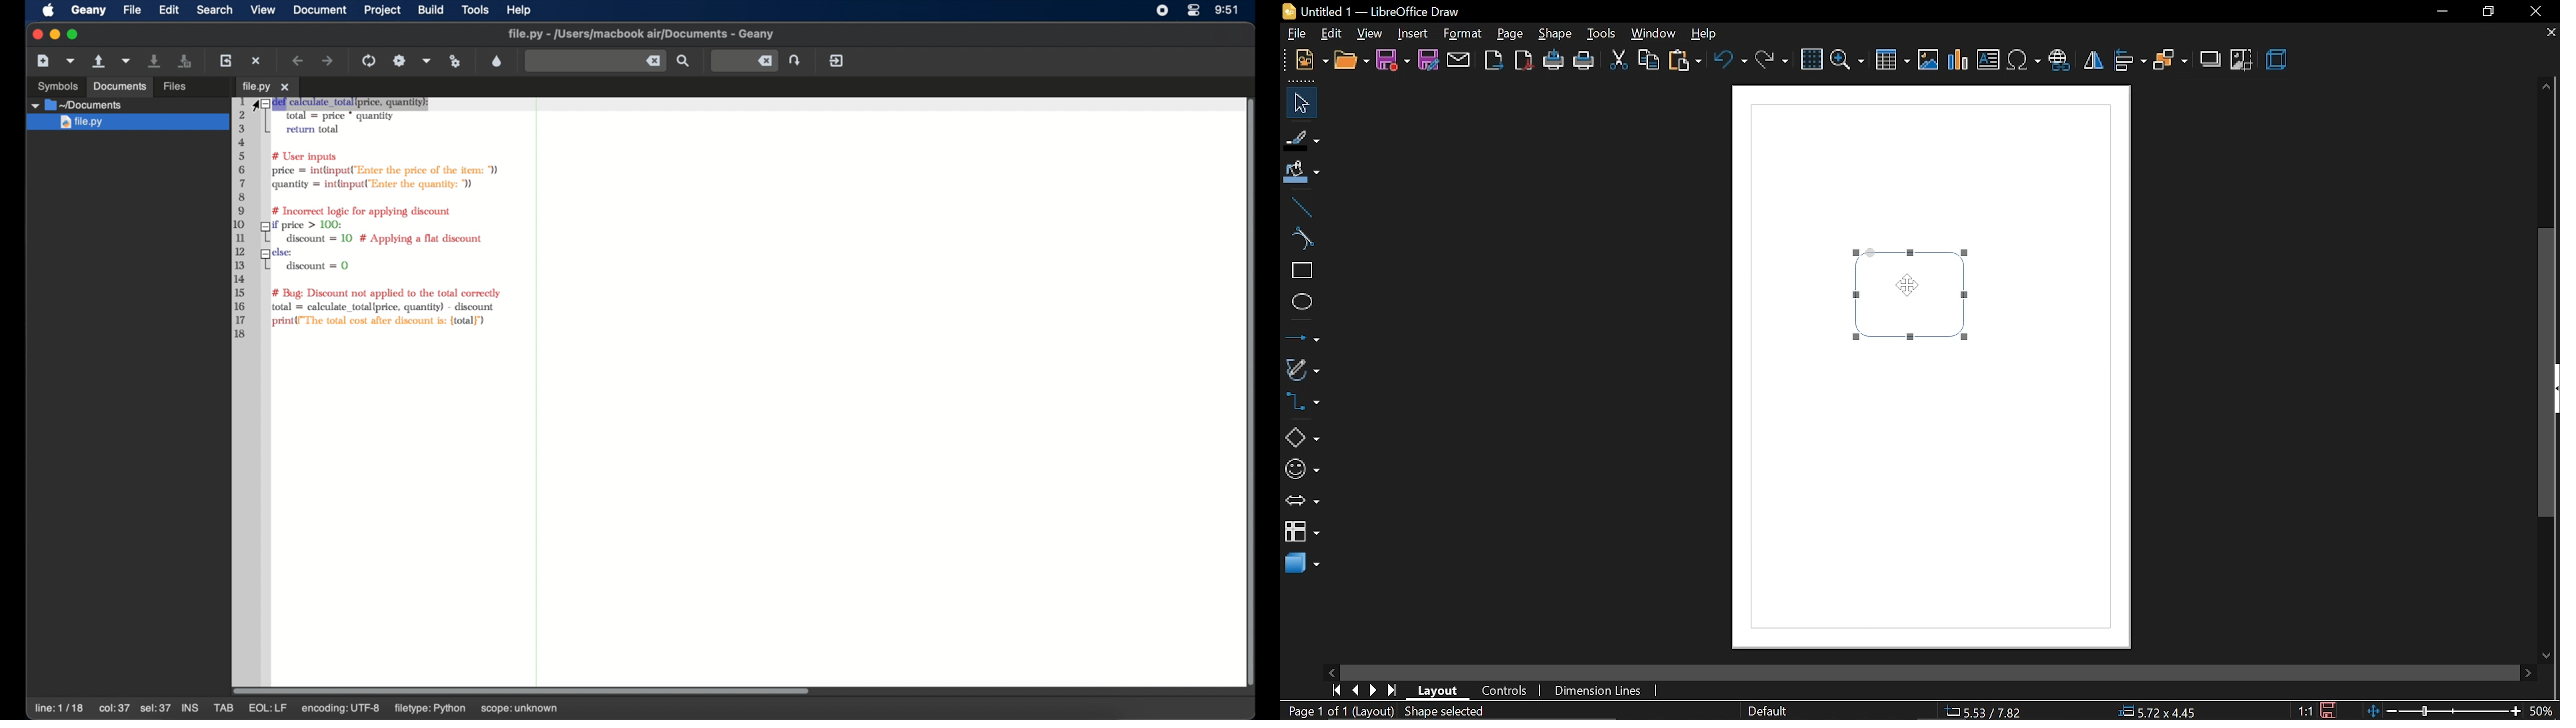  What do you see at coordinates (2550, 657) in the screenshot?
I see `move down` at bounding box center [2550, 657].